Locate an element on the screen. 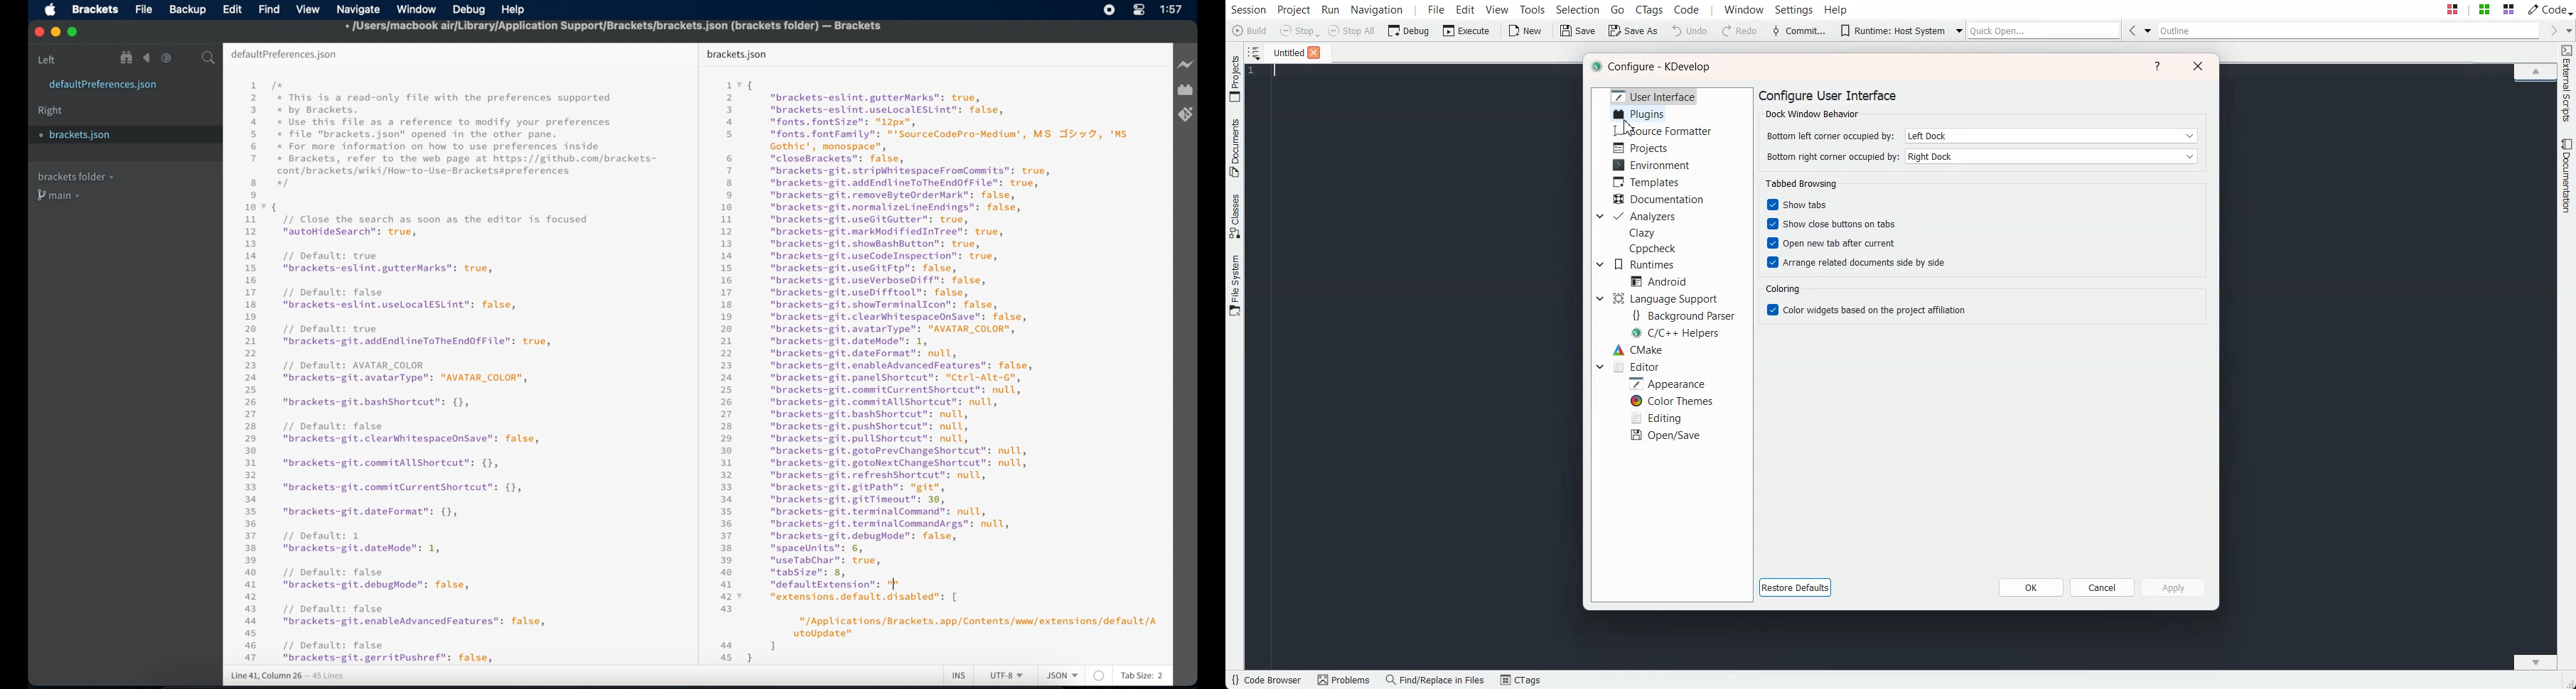 This screenshot has width=2576, height=700. view is located at coordinates (308, 10).